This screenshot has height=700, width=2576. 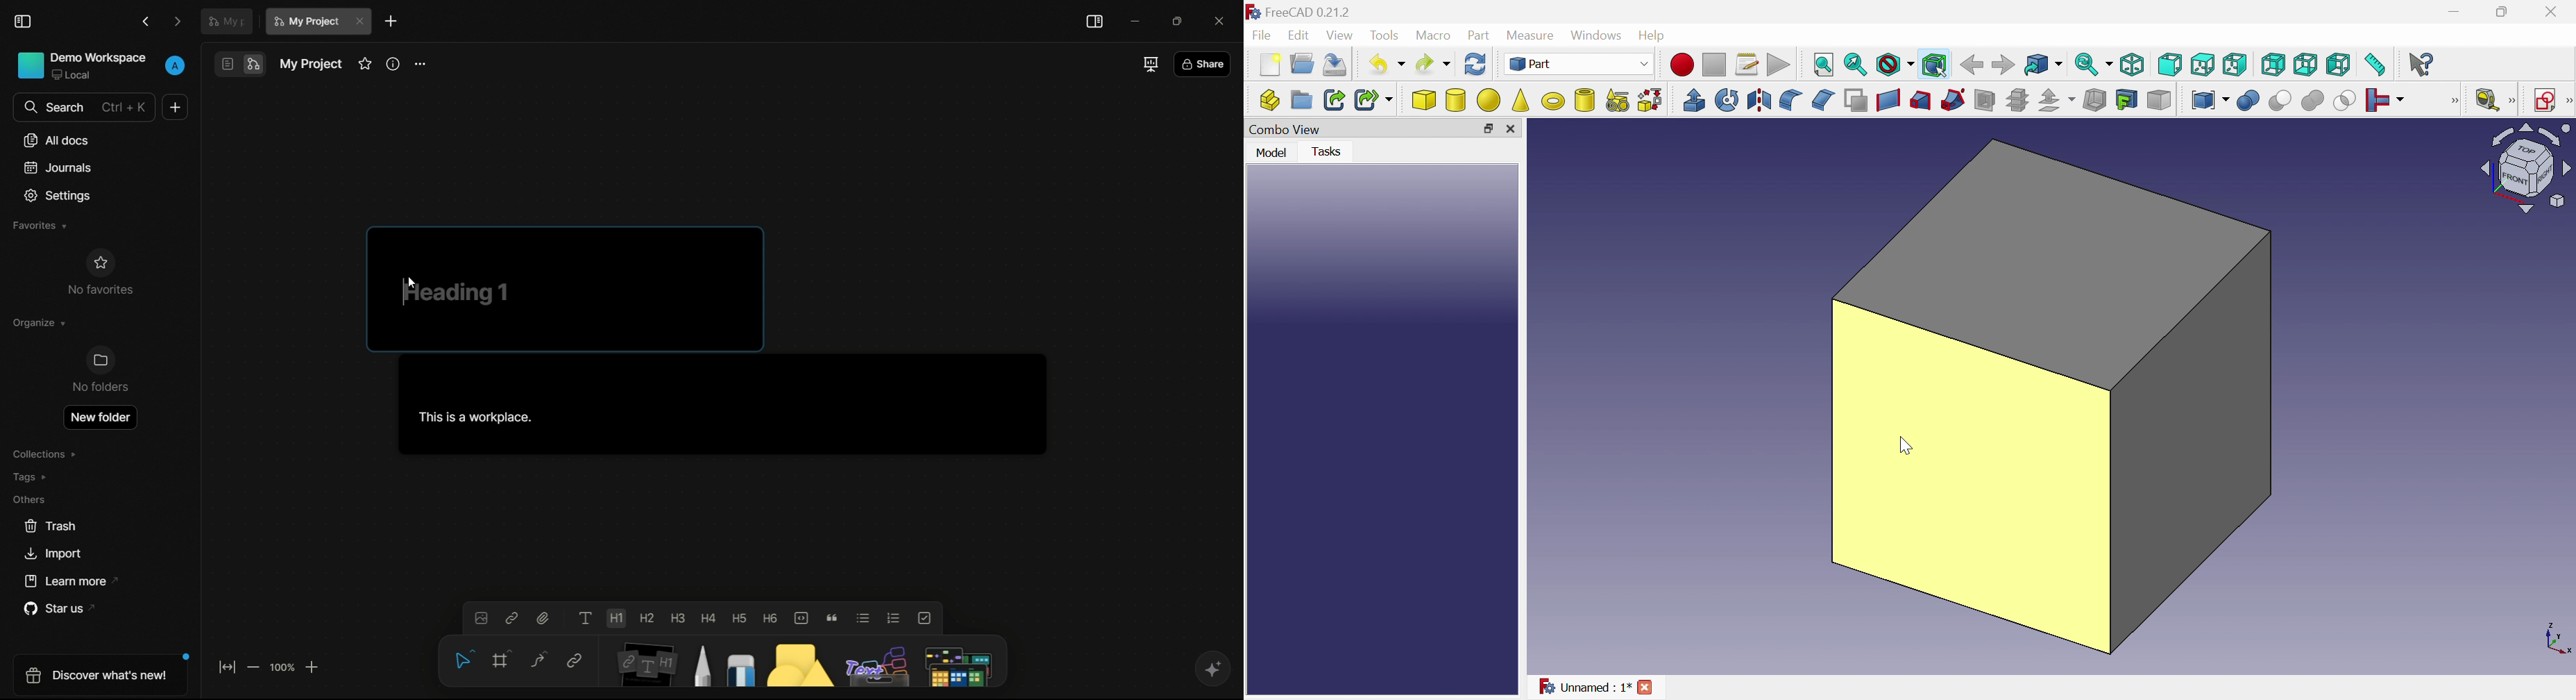 What do you see at coordinates (28, 475) in the screenshot?
I see `tags` at bounding box center [28, 475].